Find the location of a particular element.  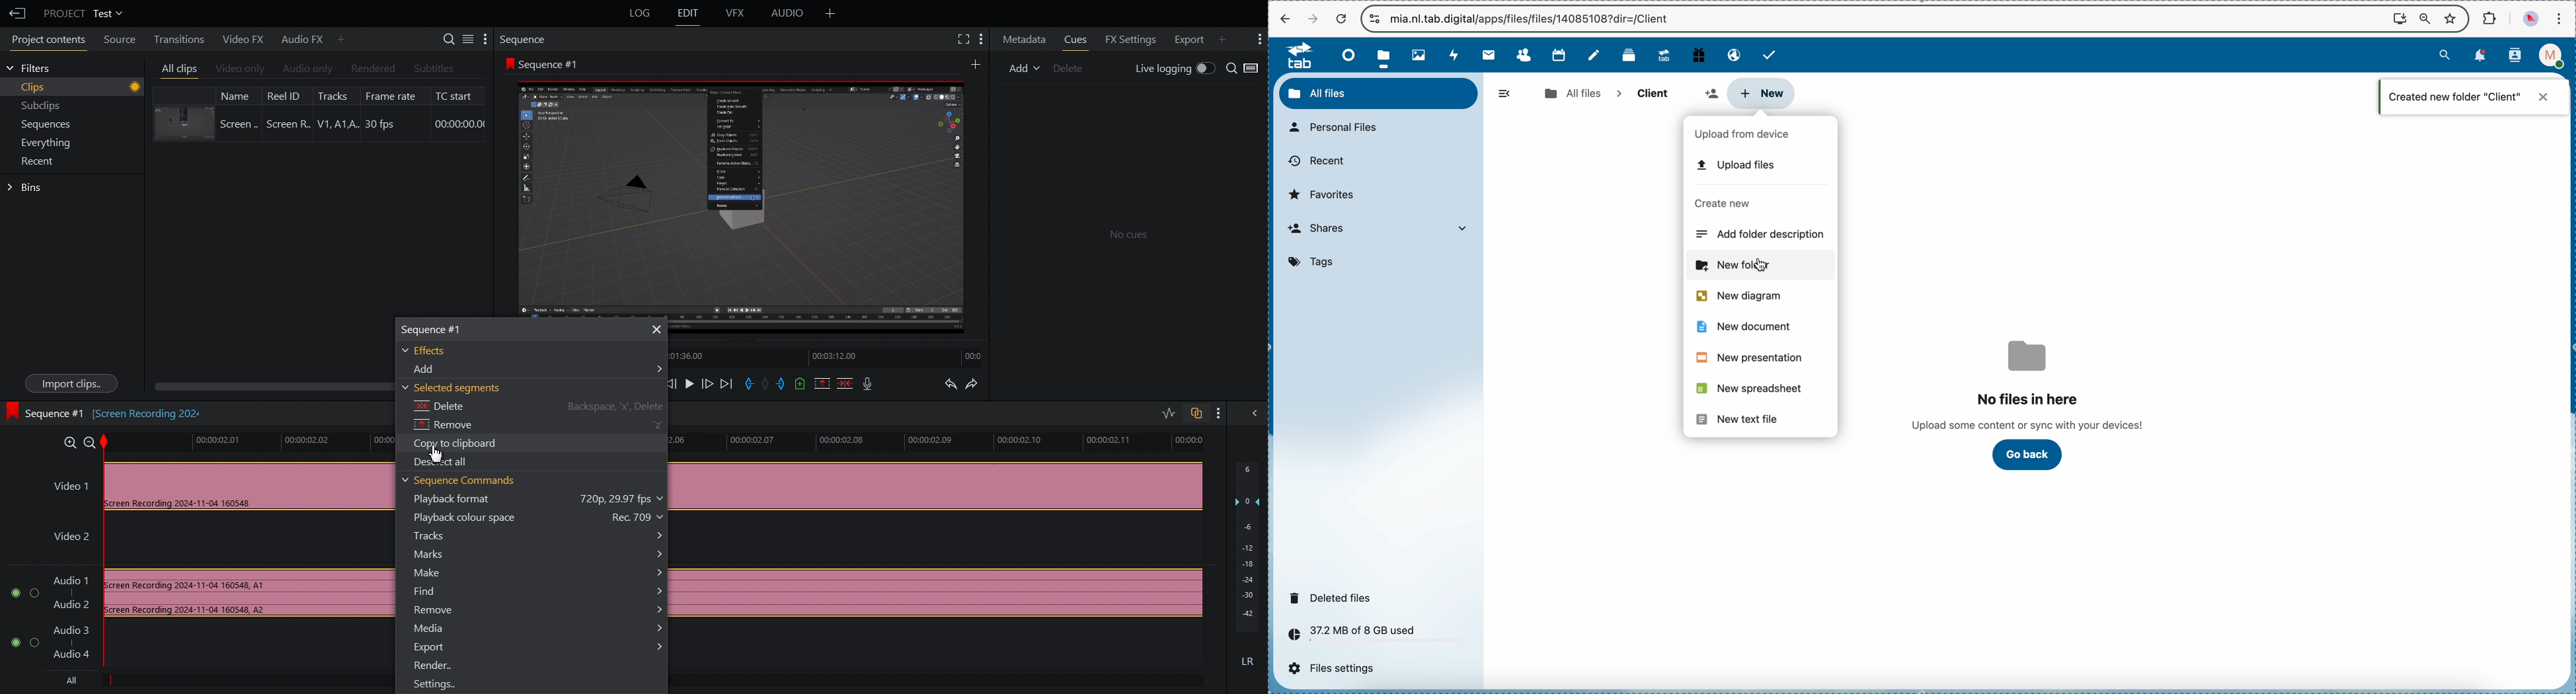

notes is located at coordinates (1596, 55).